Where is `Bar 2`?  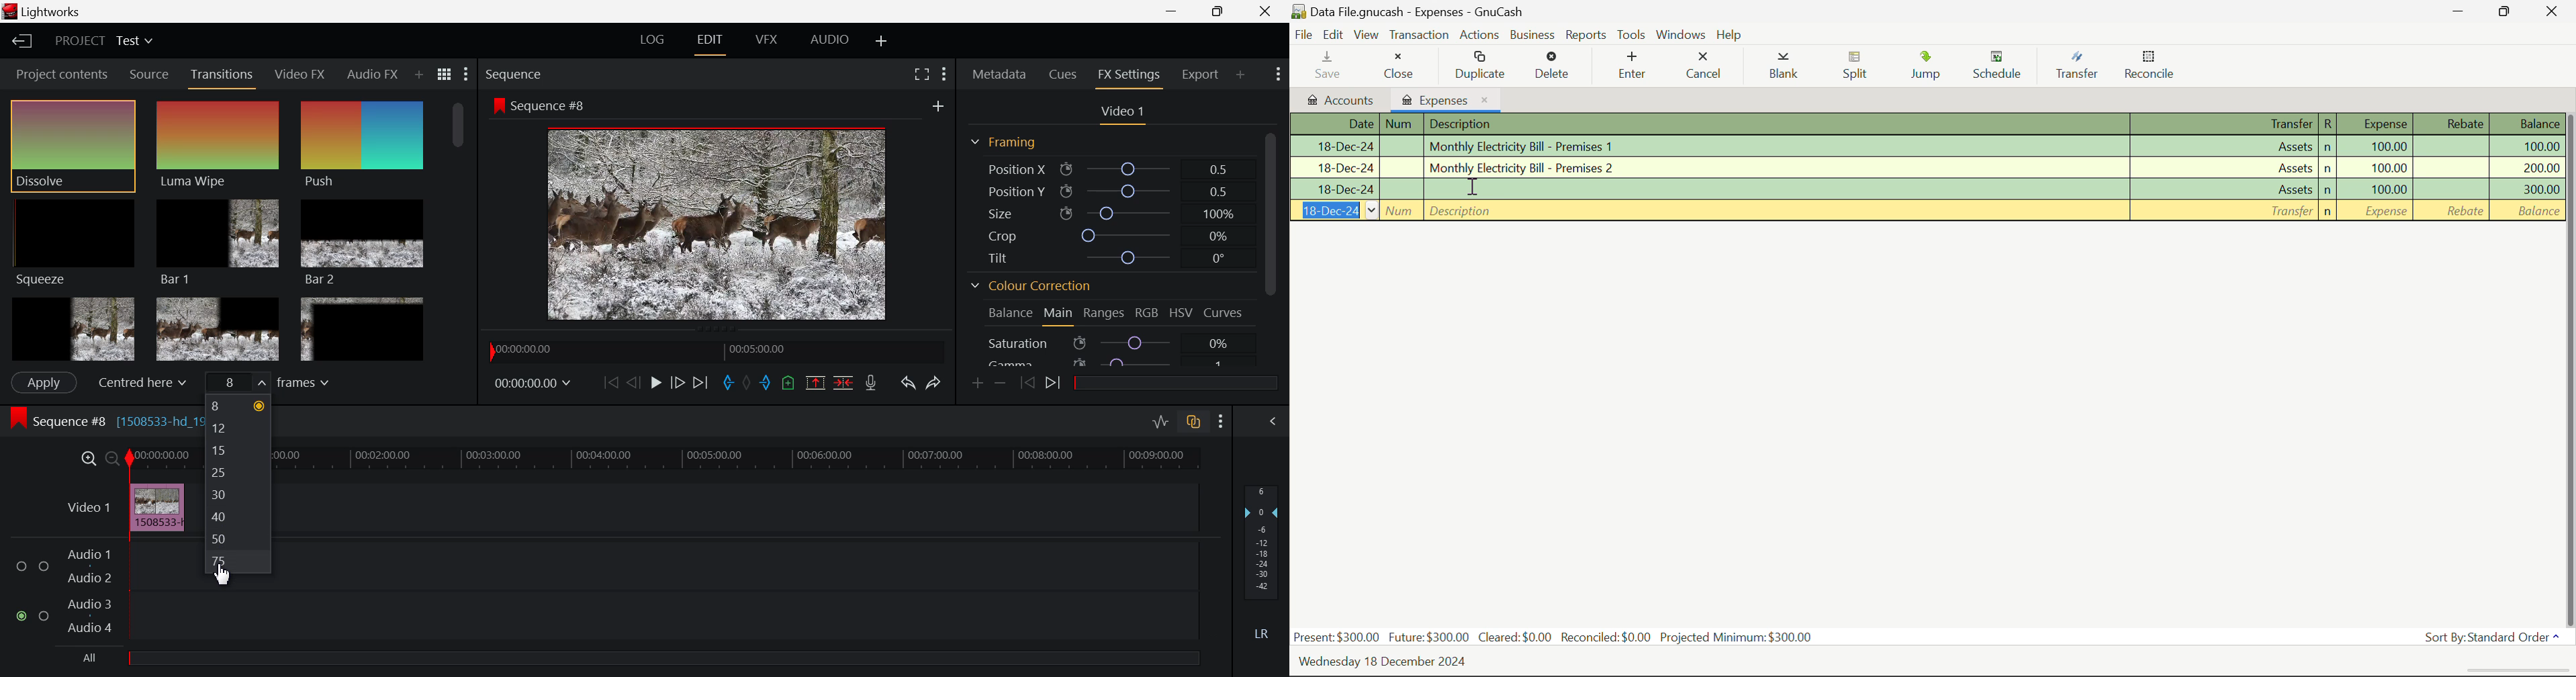 Bar 2 is located at coordinates (364, 242).